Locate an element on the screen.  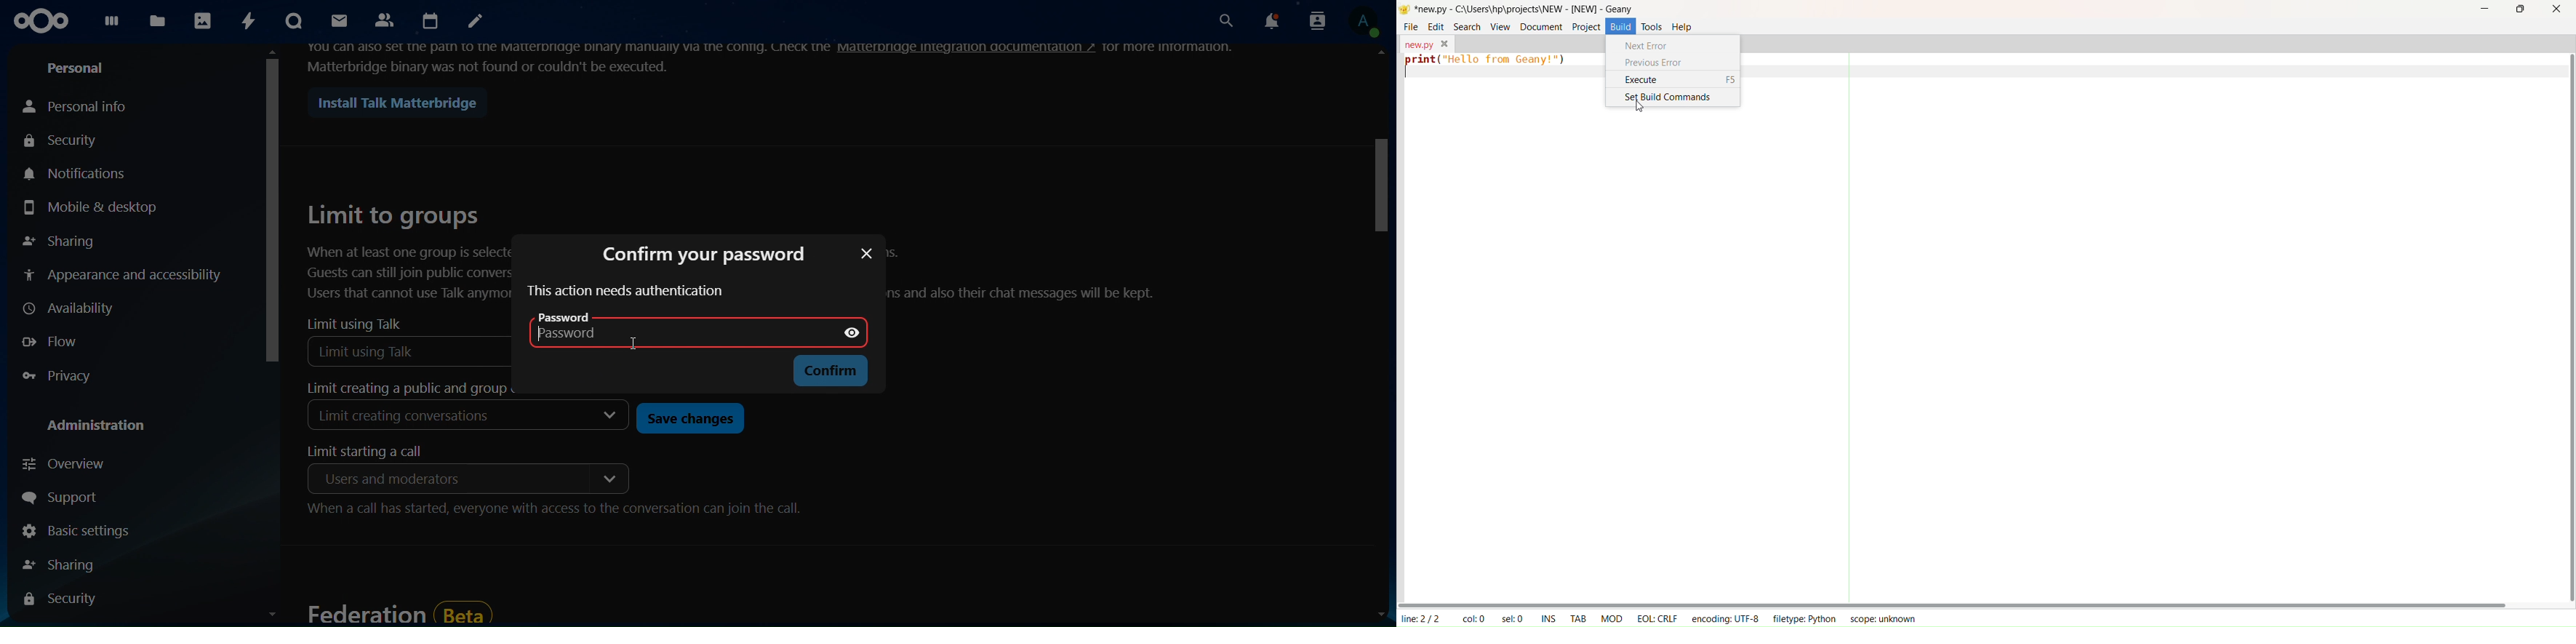
input password is located at coordinates (660, 338).